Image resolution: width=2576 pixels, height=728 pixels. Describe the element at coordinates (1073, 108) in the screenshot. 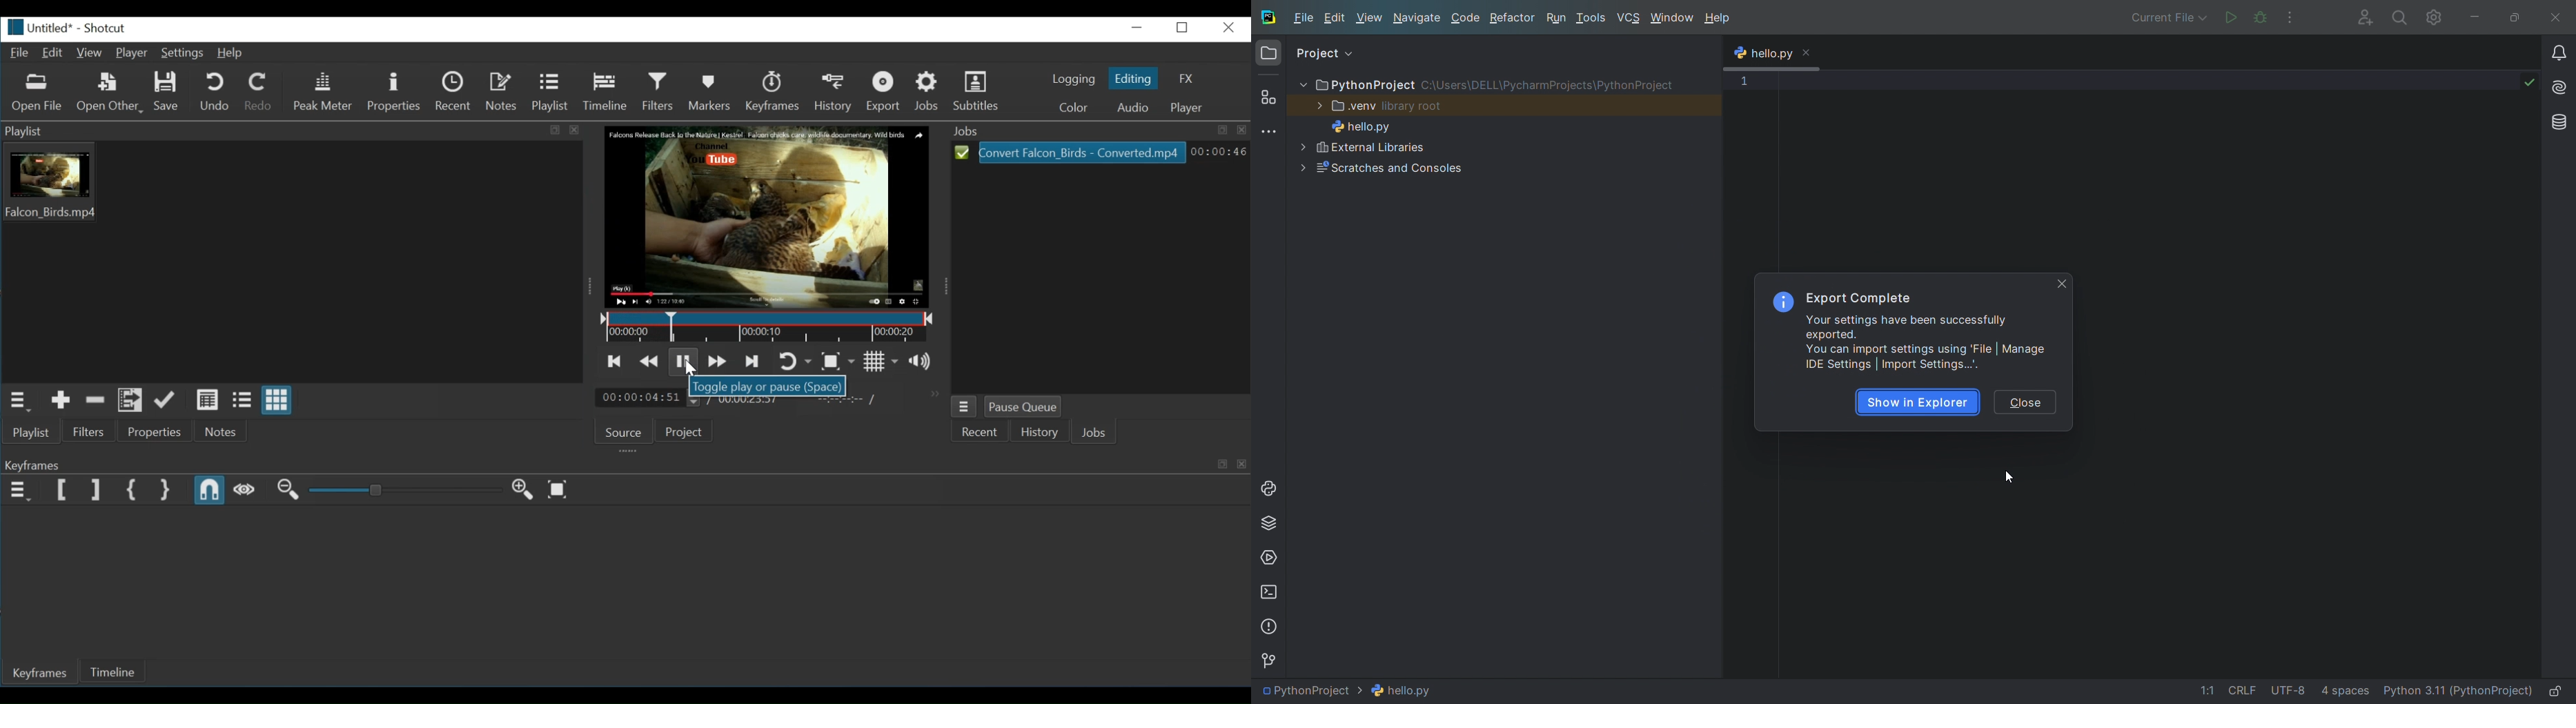

I see `Color` at that location.